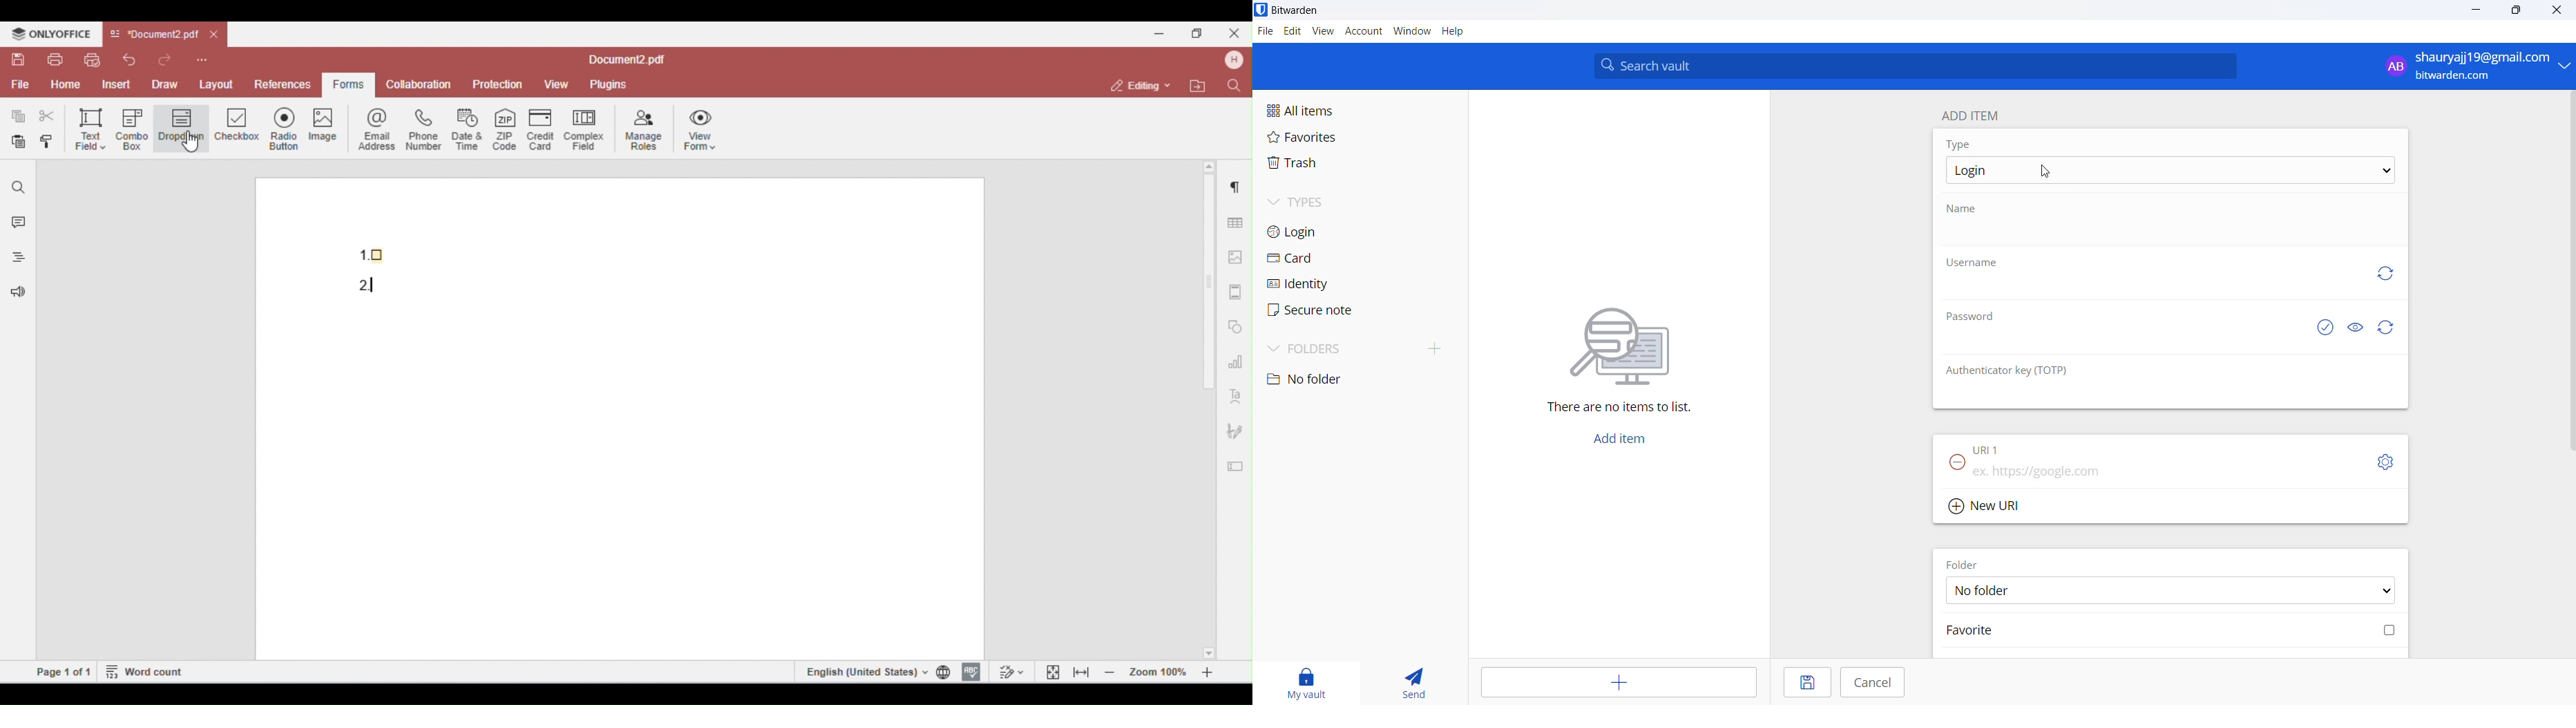  What do you see at coordinates (1413, 679) in the screenshot?
I see `send` at bounding box center [1413, 679].